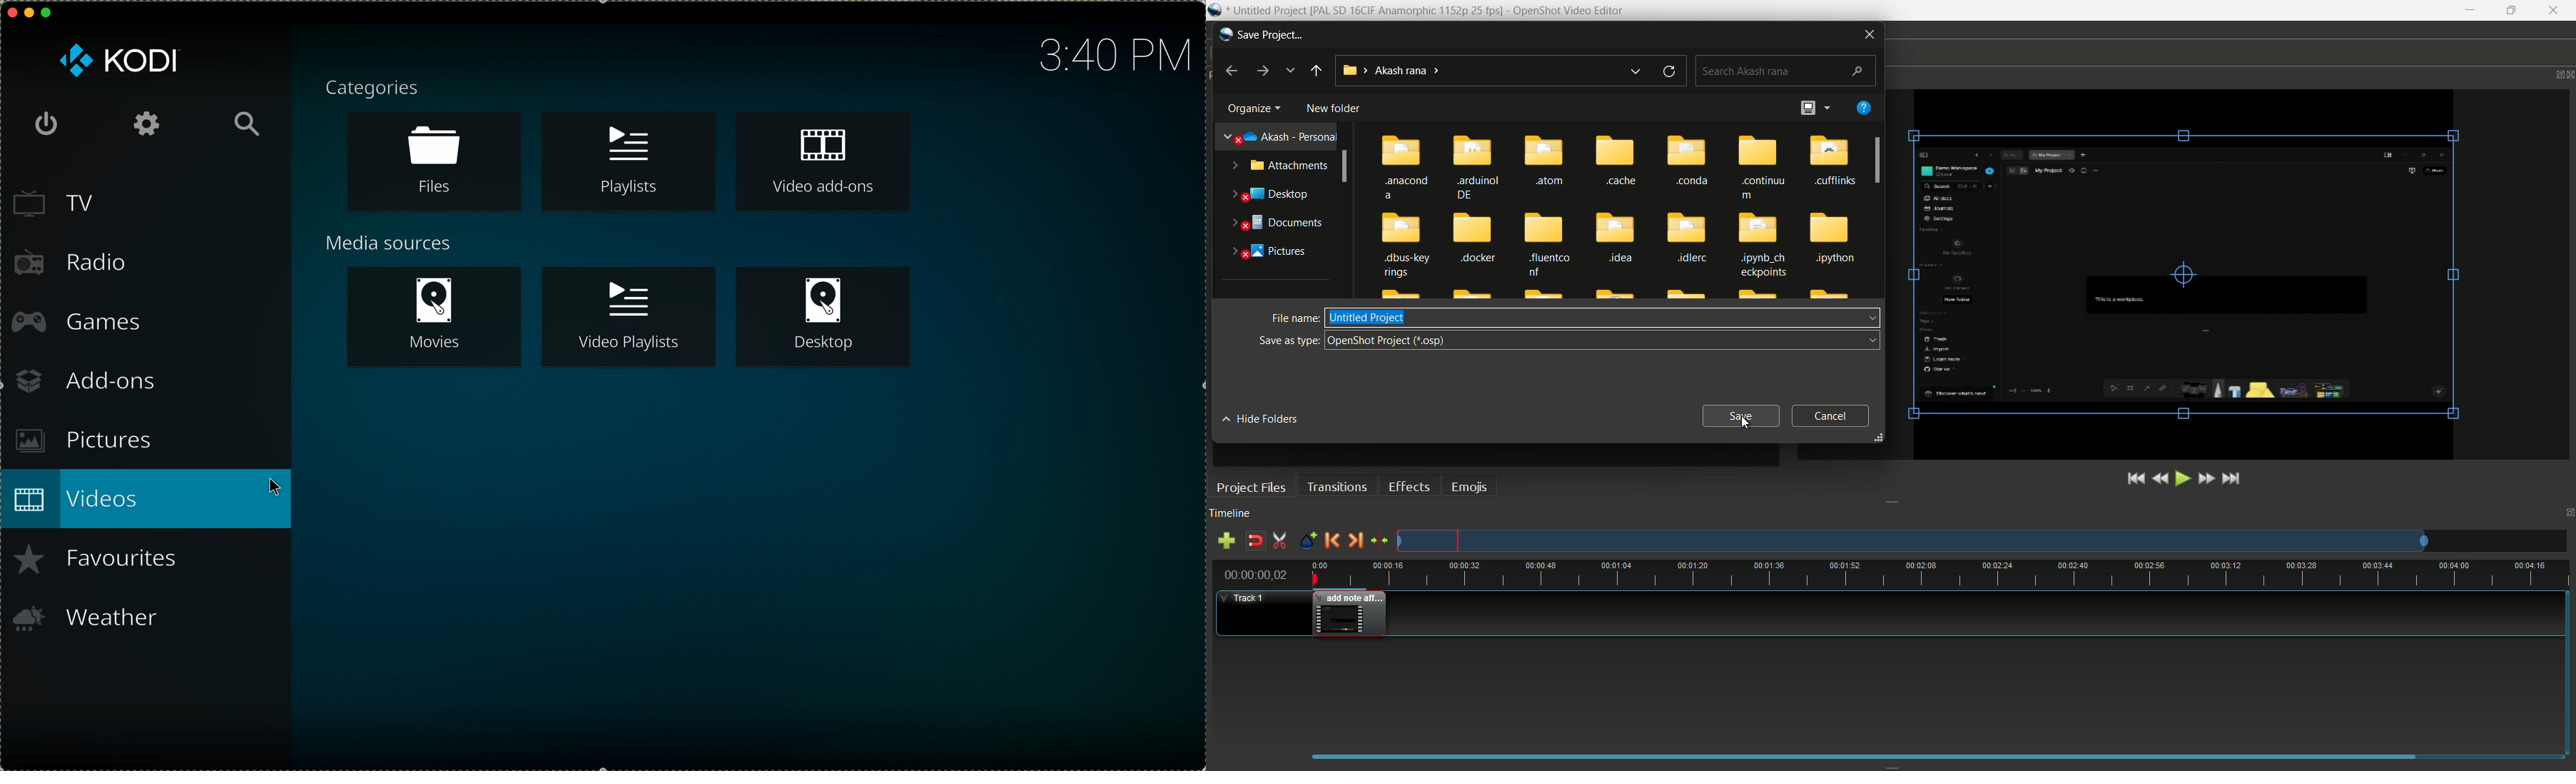 The image size is (2576, 784). I want to click on games, so click(75, 321).